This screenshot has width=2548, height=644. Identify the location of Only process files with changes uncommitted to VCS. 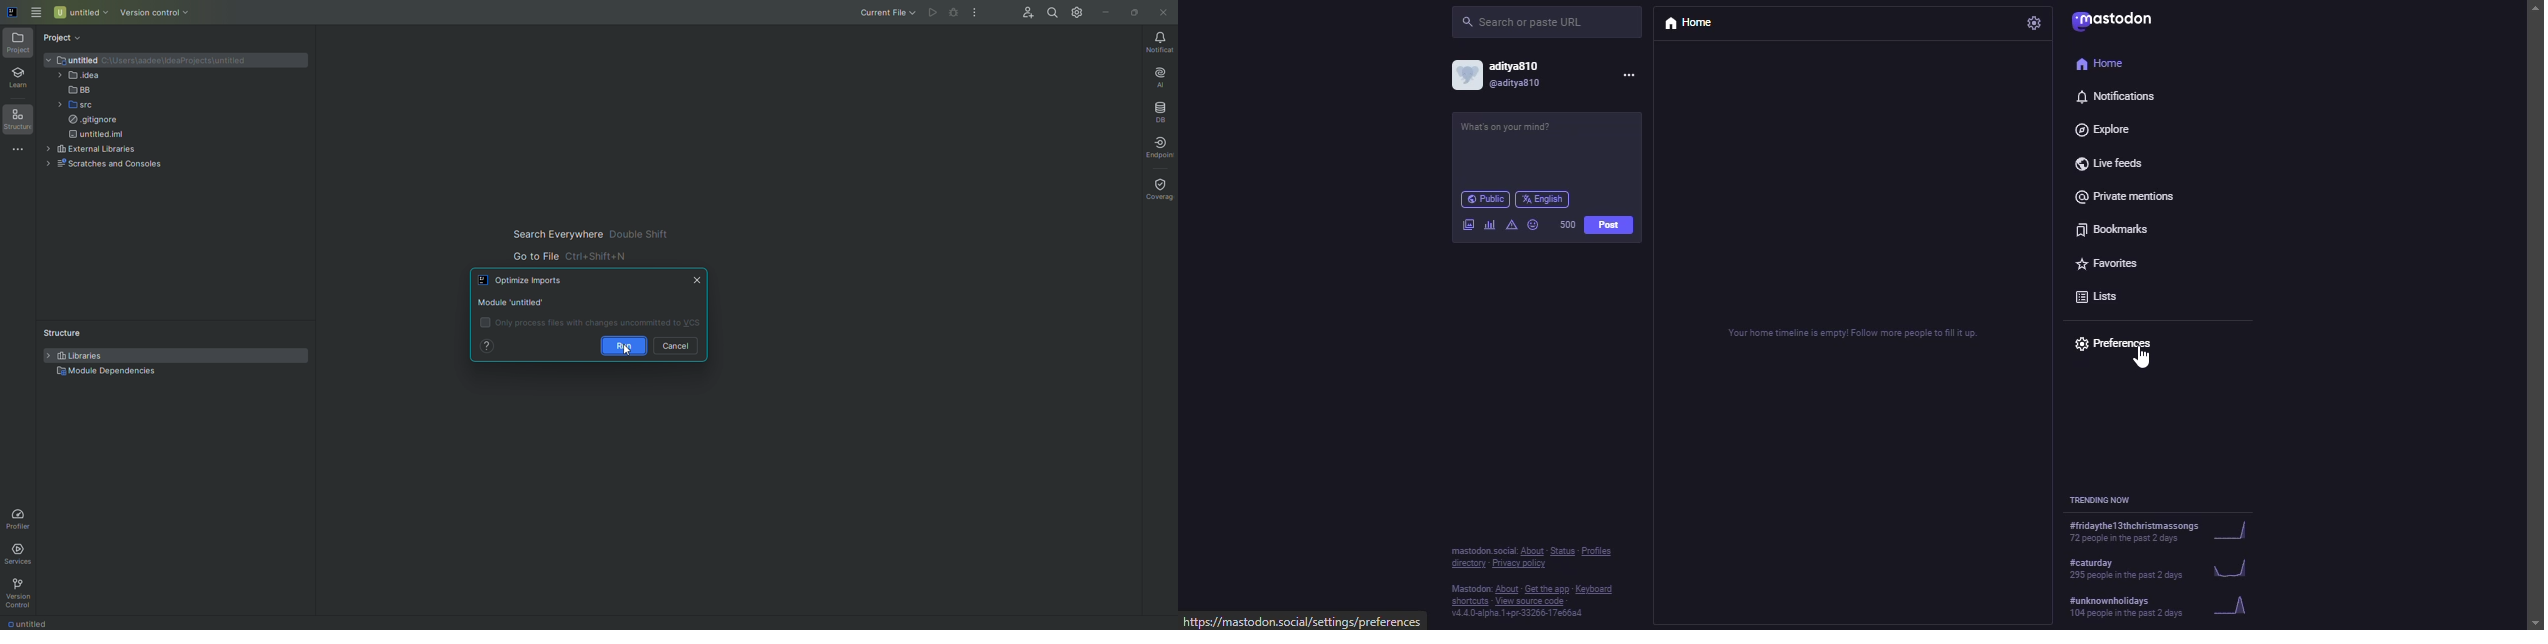
(591, 322).